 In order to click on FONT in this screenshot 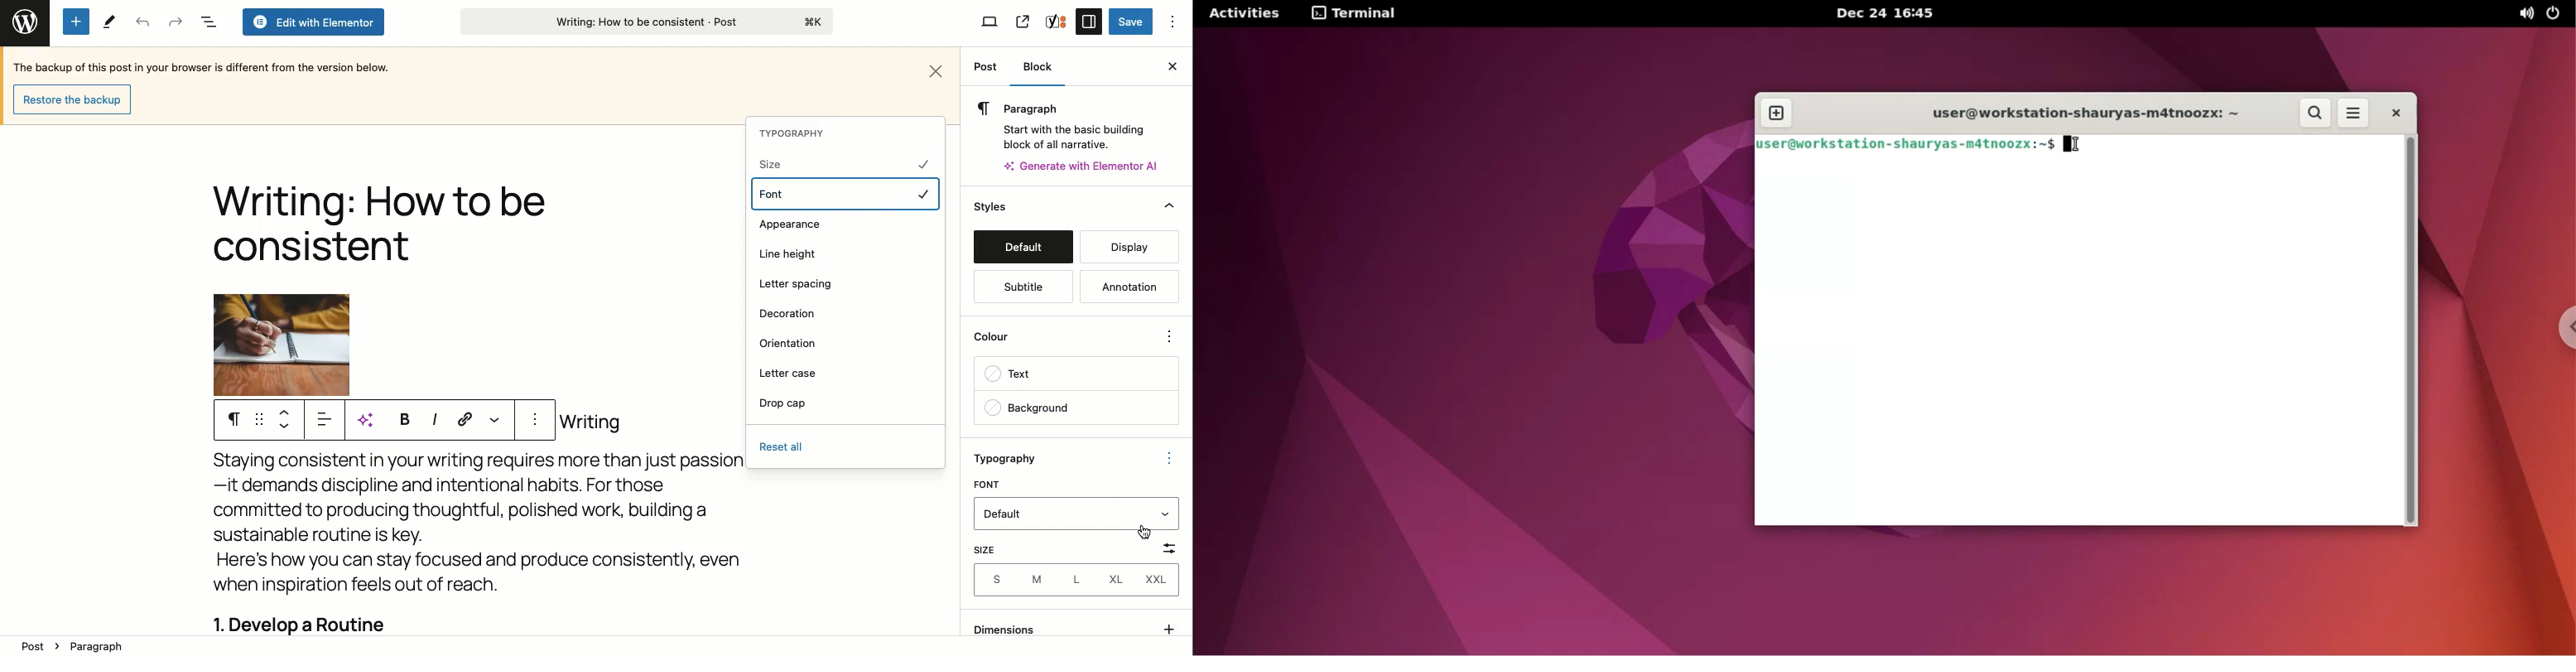, I will do `click(989, 483)`.